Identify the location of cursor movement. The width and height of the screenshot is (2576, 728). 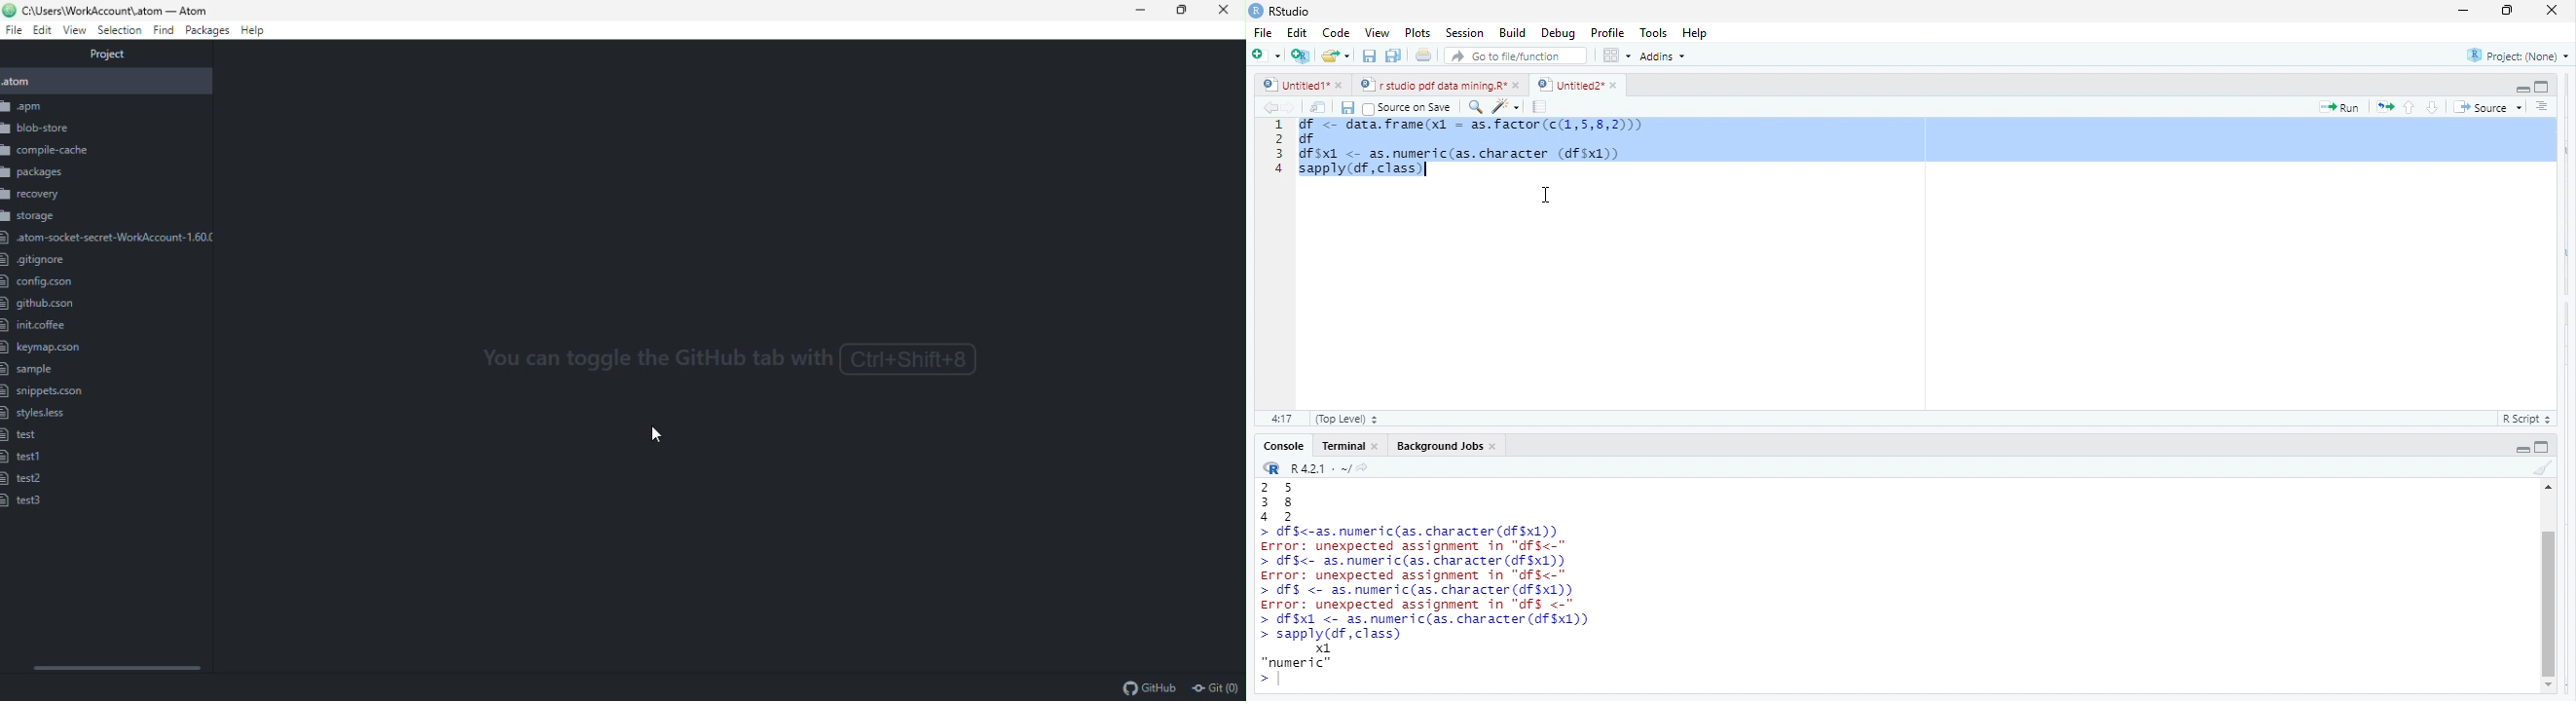
(1551, 195).